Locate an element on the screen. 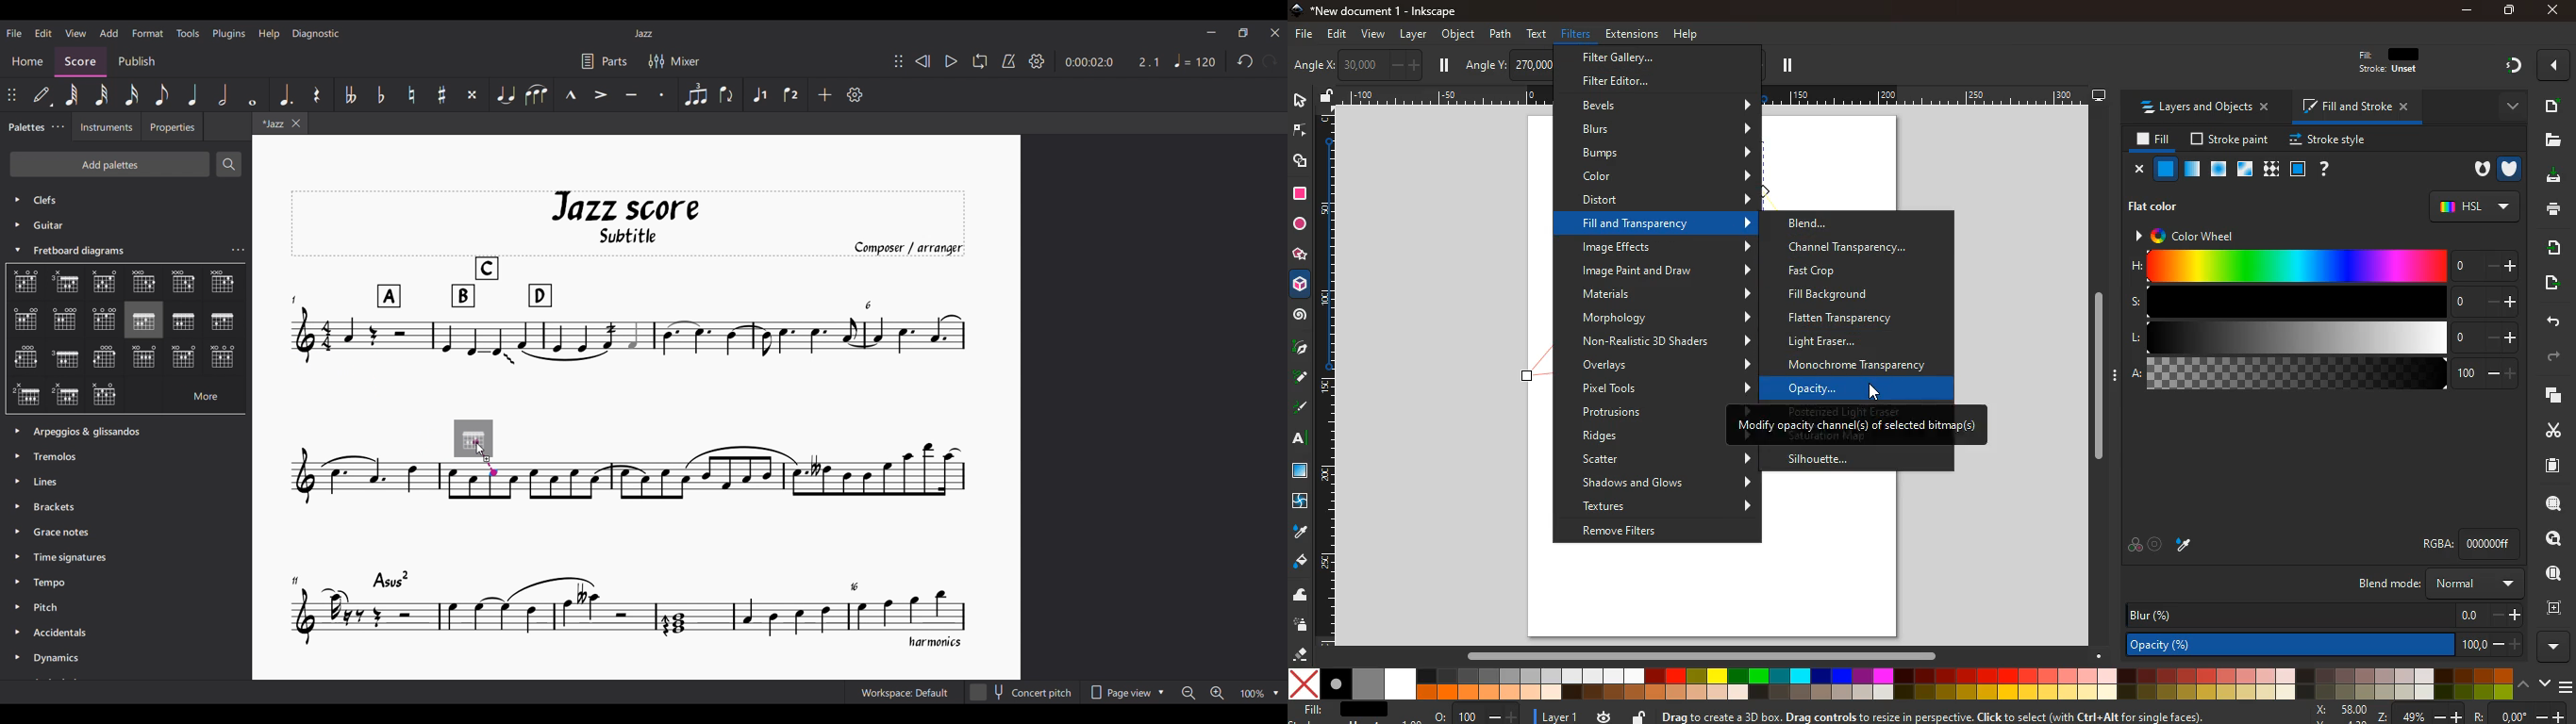  Toggle flat is located at coordinates (381, 95).